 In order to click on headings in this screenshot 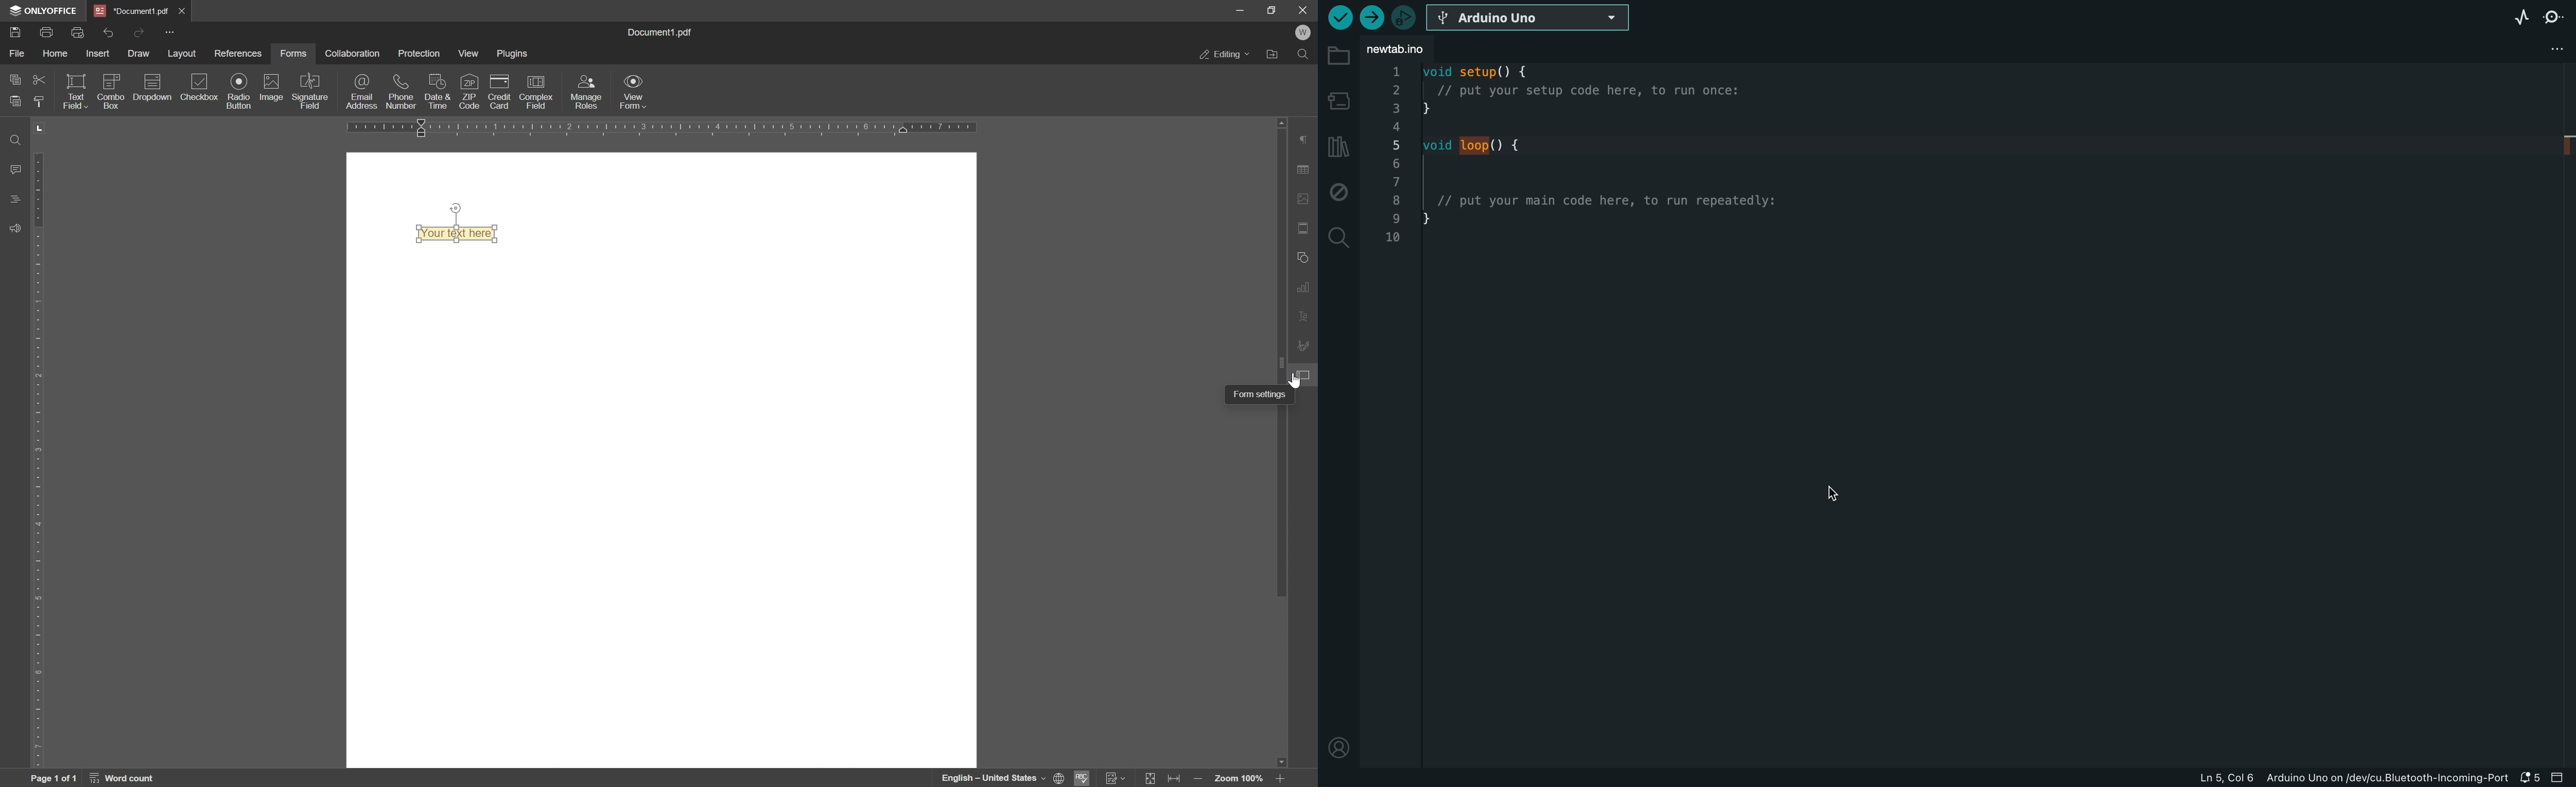, I will do `click(12, 200)`.